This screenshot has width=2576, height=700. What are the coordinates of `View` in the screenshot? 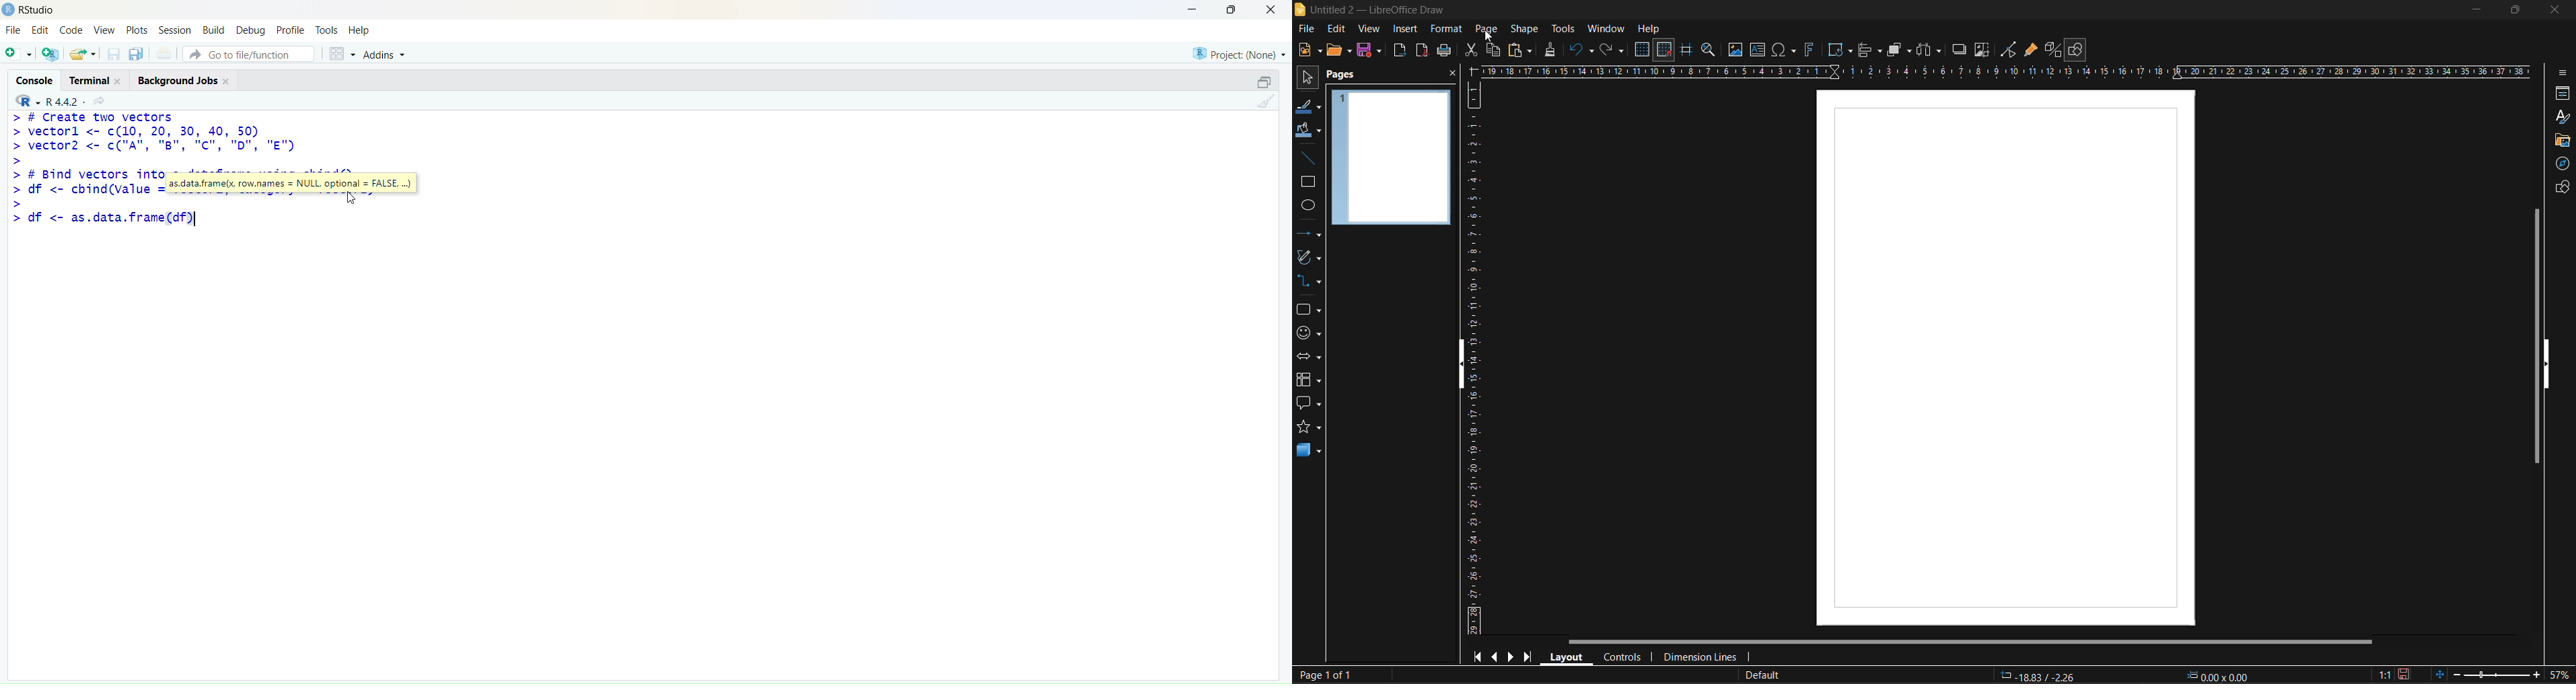 It's located at (104, 30).